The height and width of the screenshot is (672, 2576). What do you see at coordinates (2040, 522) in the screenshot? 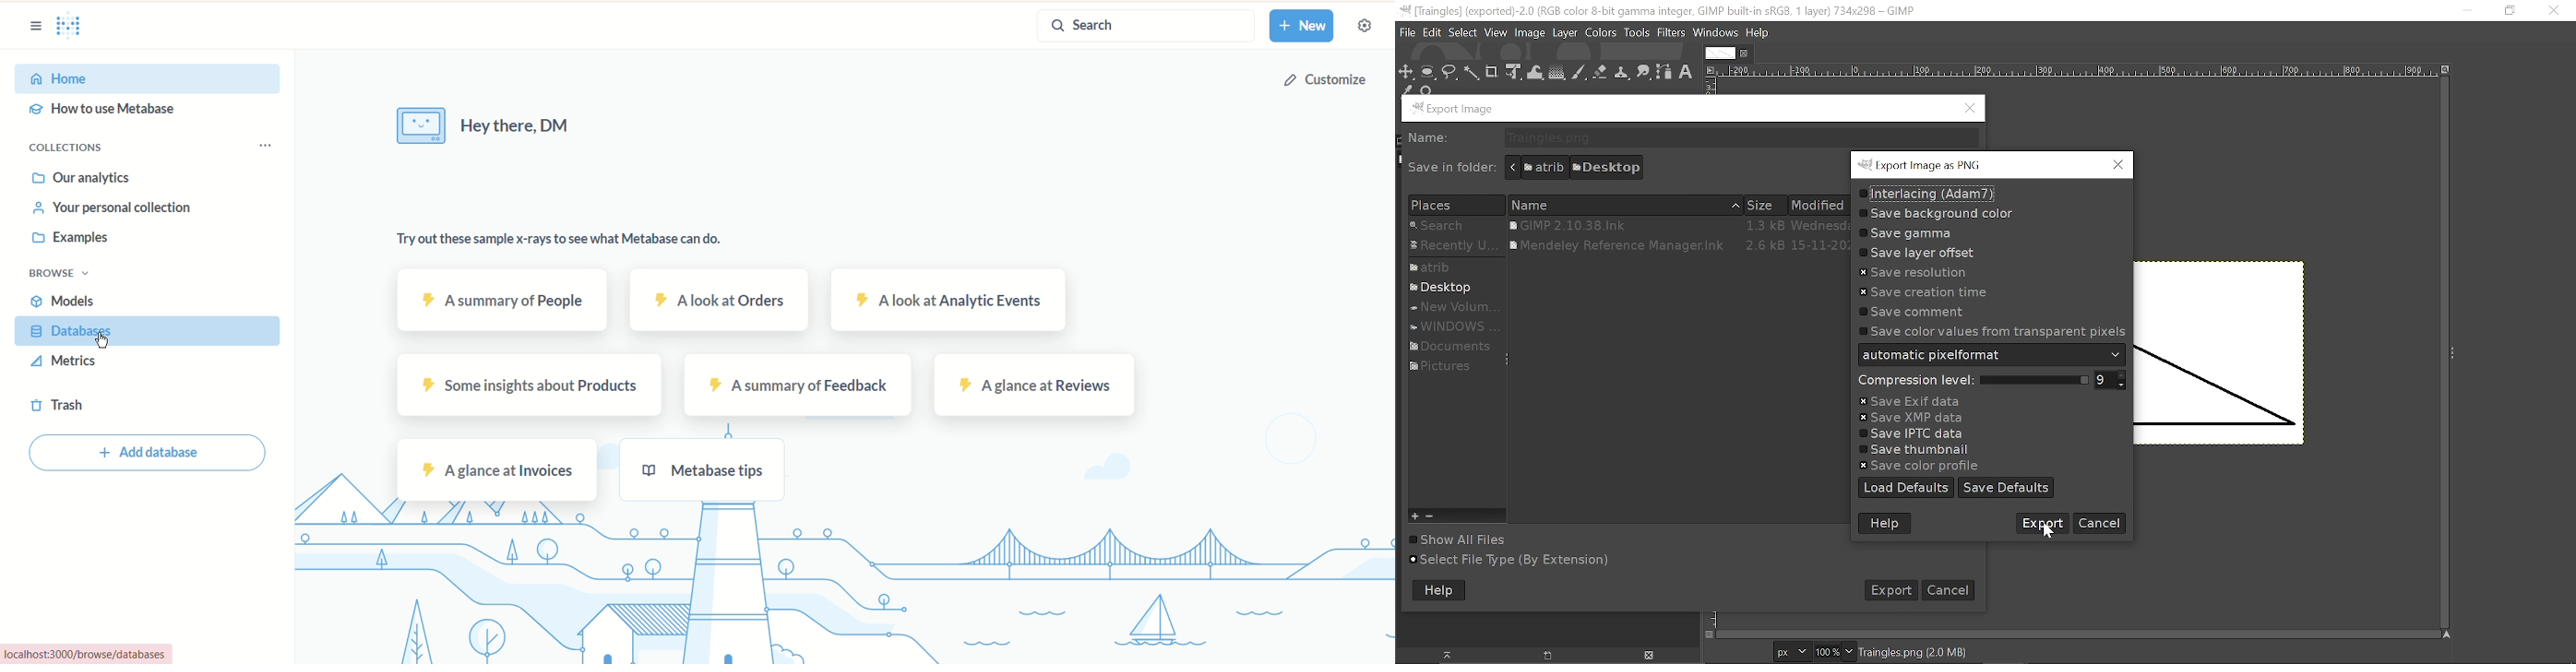
I see `Cancel` at bounding box center [2040, 522].